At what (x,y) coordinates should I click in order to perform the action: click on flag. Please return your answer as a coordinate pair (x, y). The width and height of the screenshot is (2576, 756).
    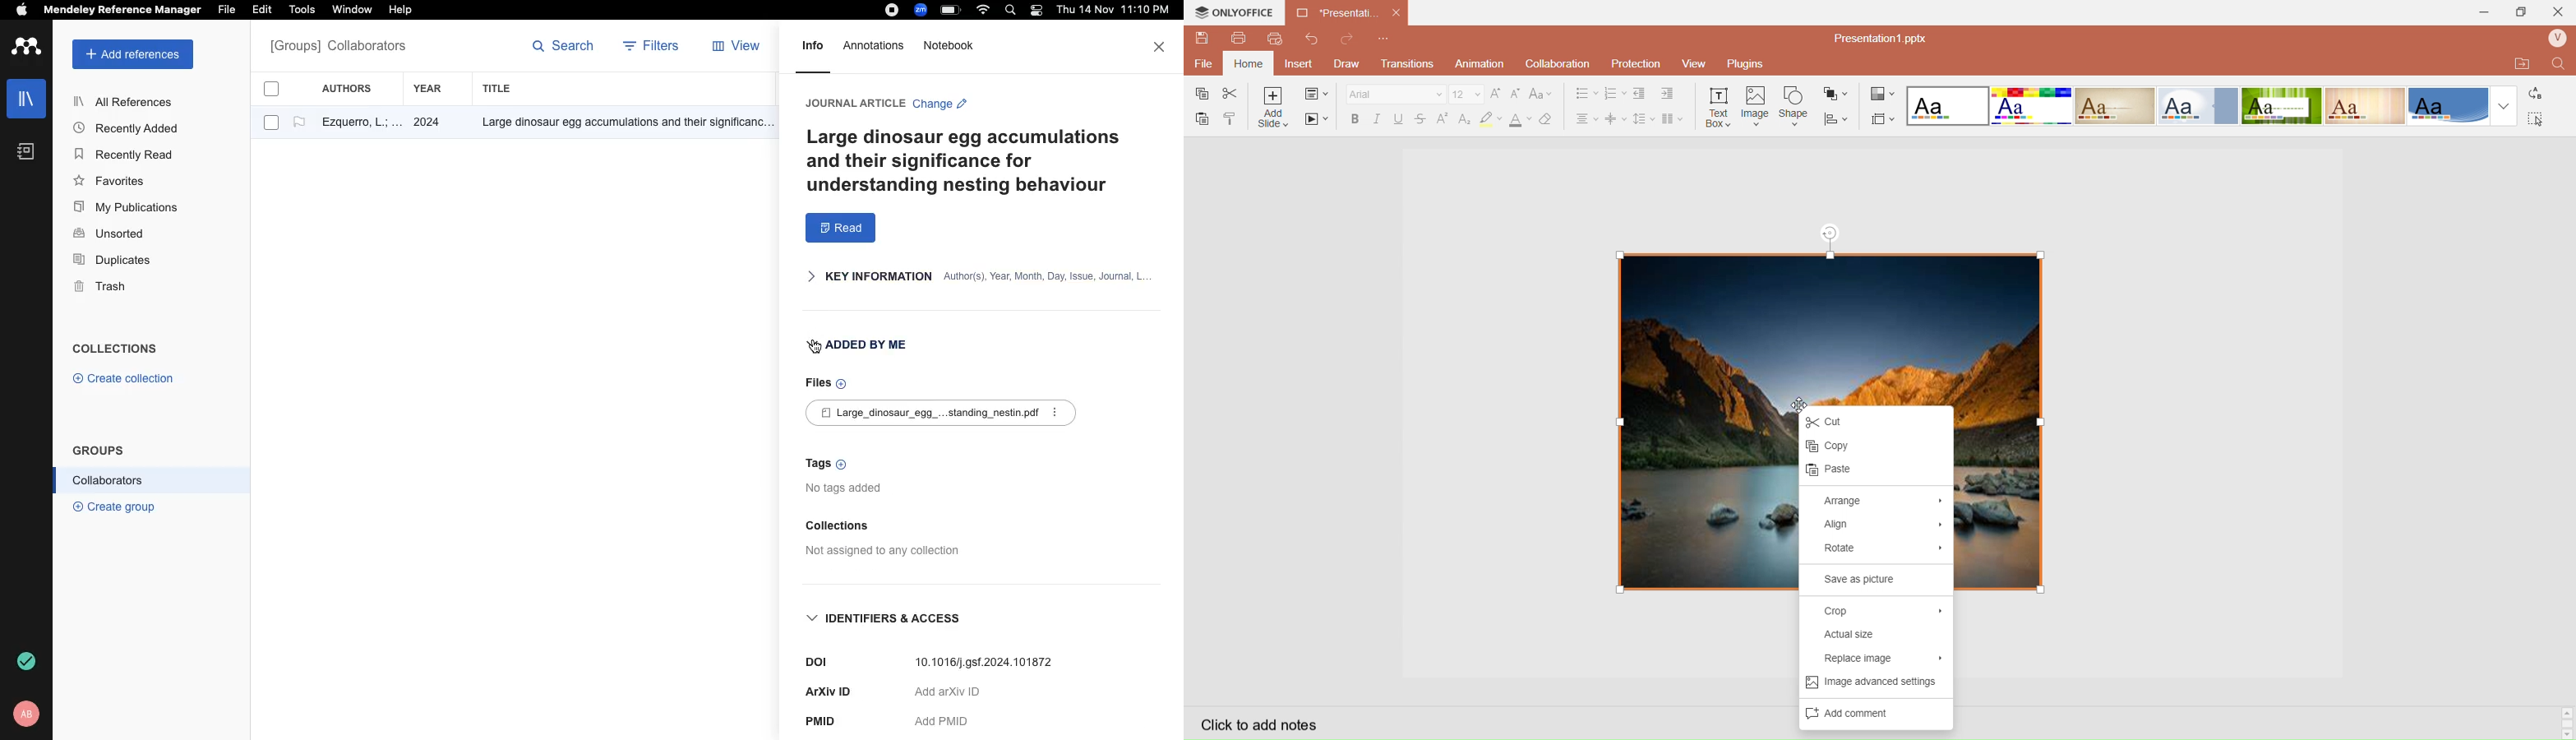
    Looking at the image, I should click on (299, 123).